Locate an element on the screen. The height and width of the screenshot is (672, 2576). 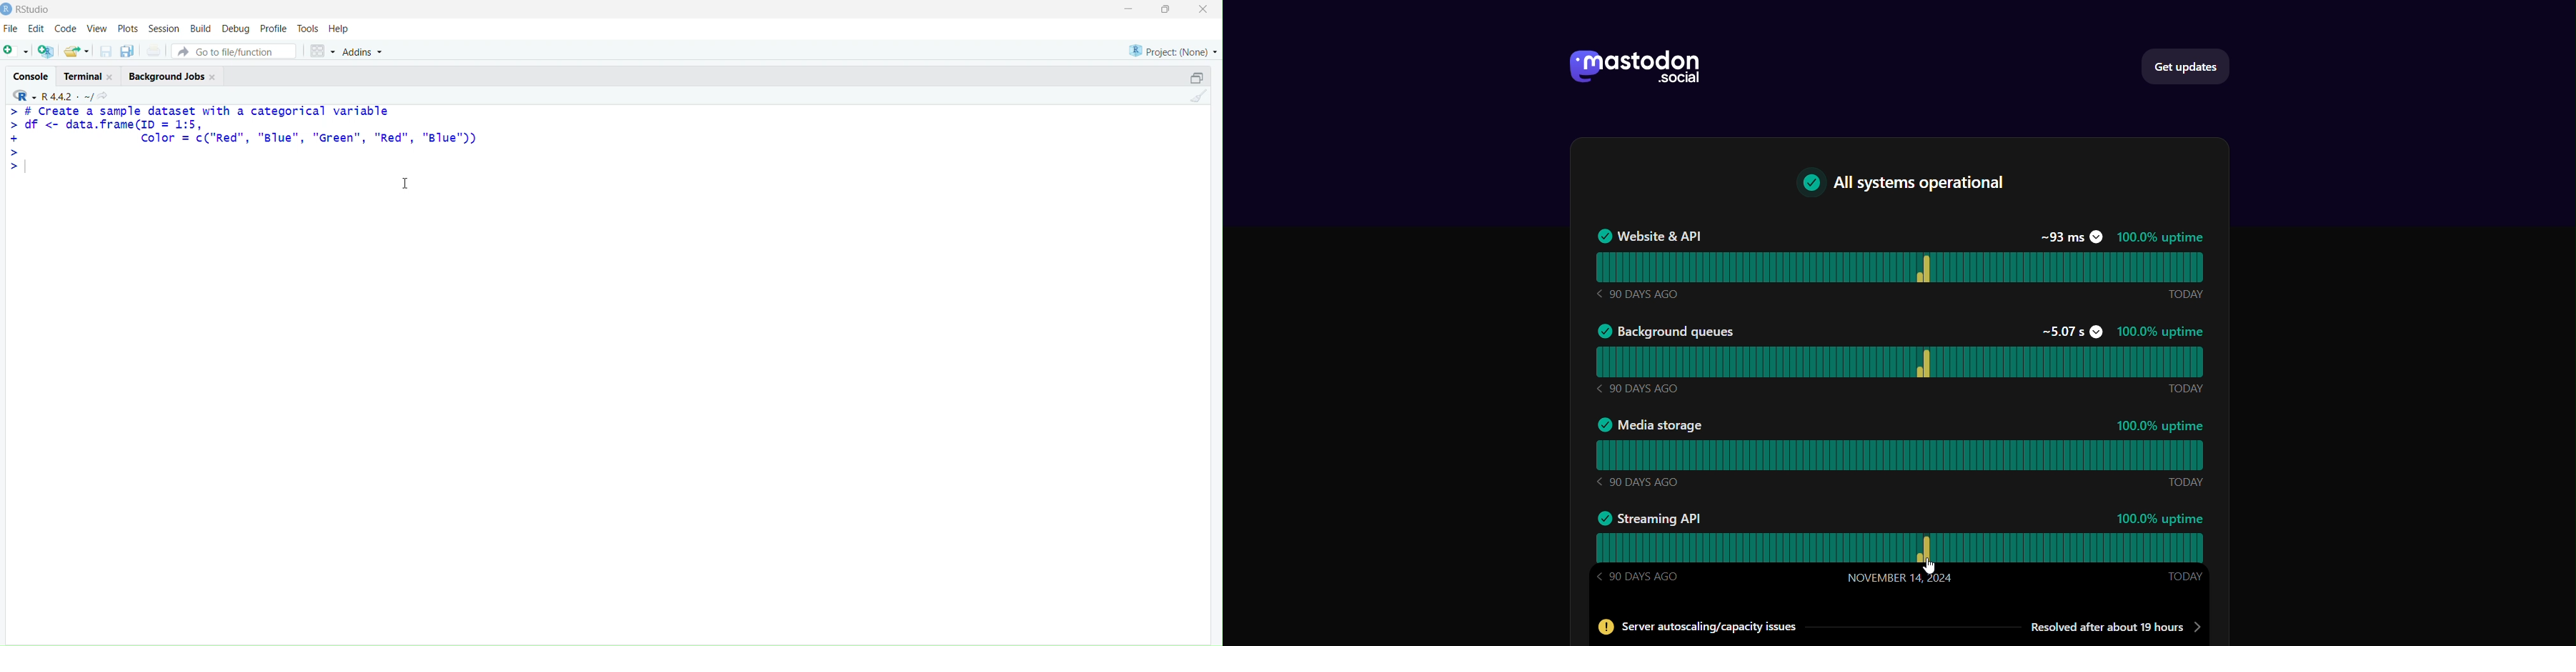
help is located at coordinates (339, 29).